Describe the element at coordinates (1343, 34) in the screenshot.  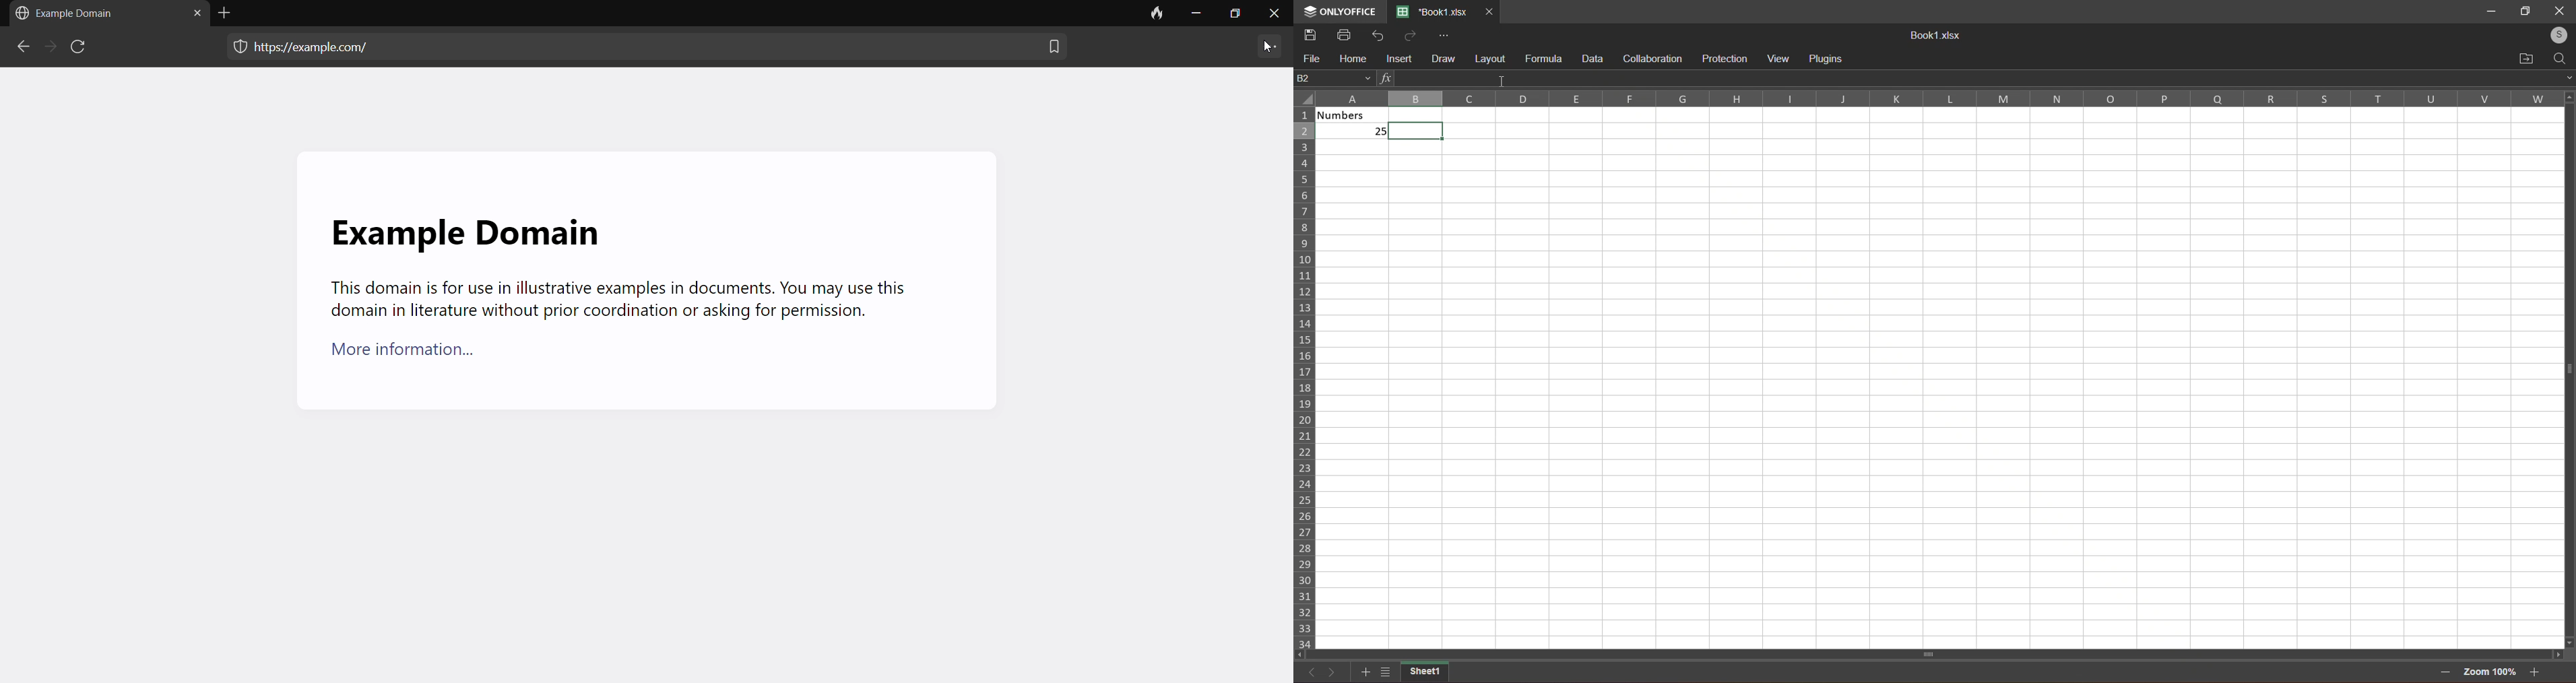
I see `print` at that location.